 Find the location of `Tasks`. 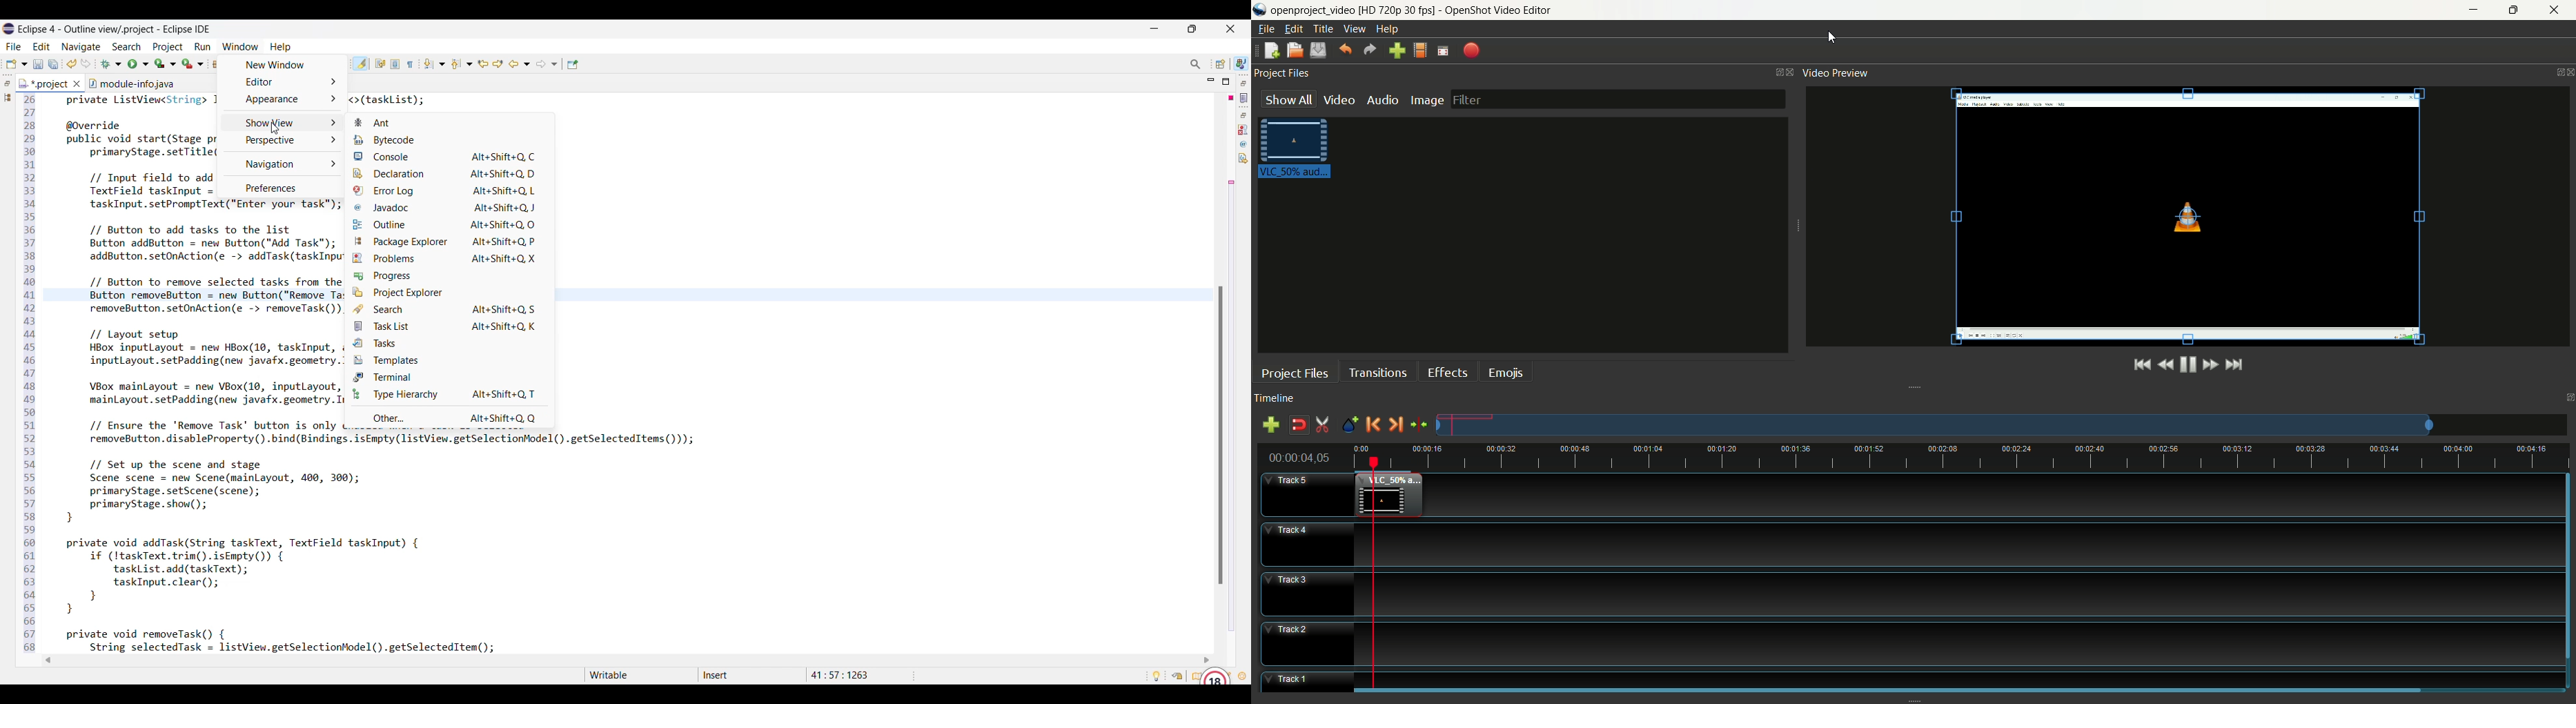

Tasks is located at coordinates (449, 342).